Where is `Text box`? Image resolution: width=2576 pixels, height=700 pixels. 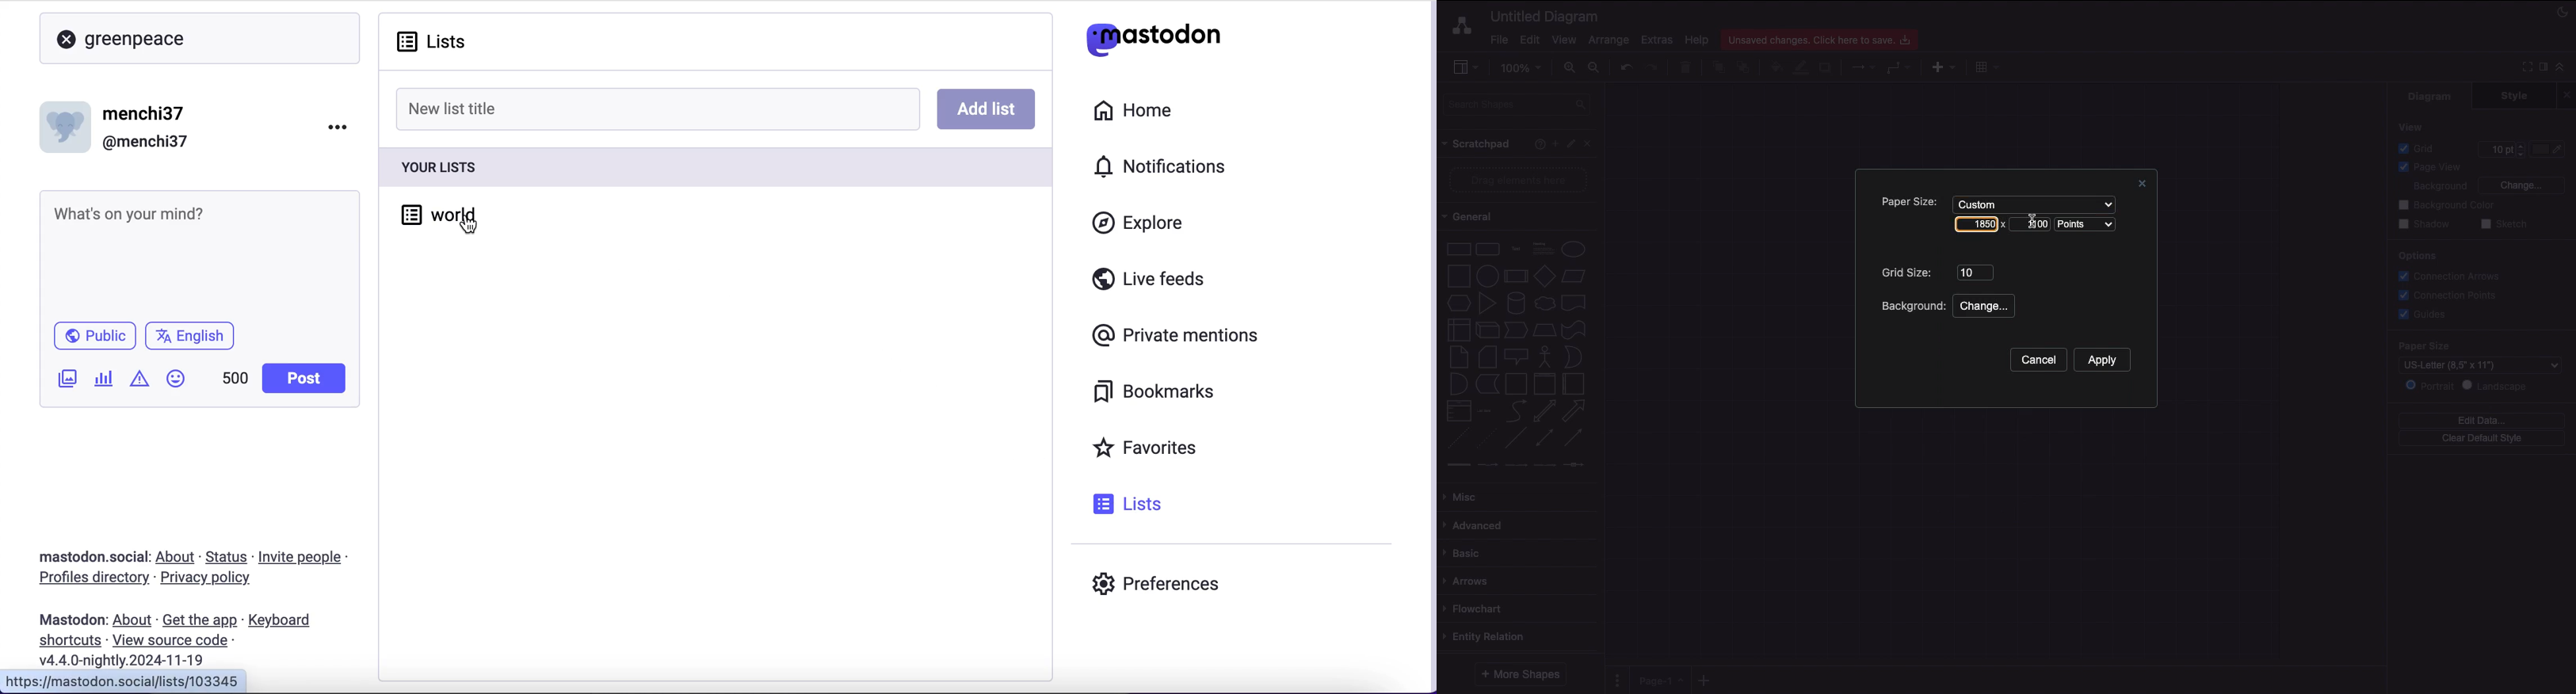 Text box is located at coordinates (1542, 249).